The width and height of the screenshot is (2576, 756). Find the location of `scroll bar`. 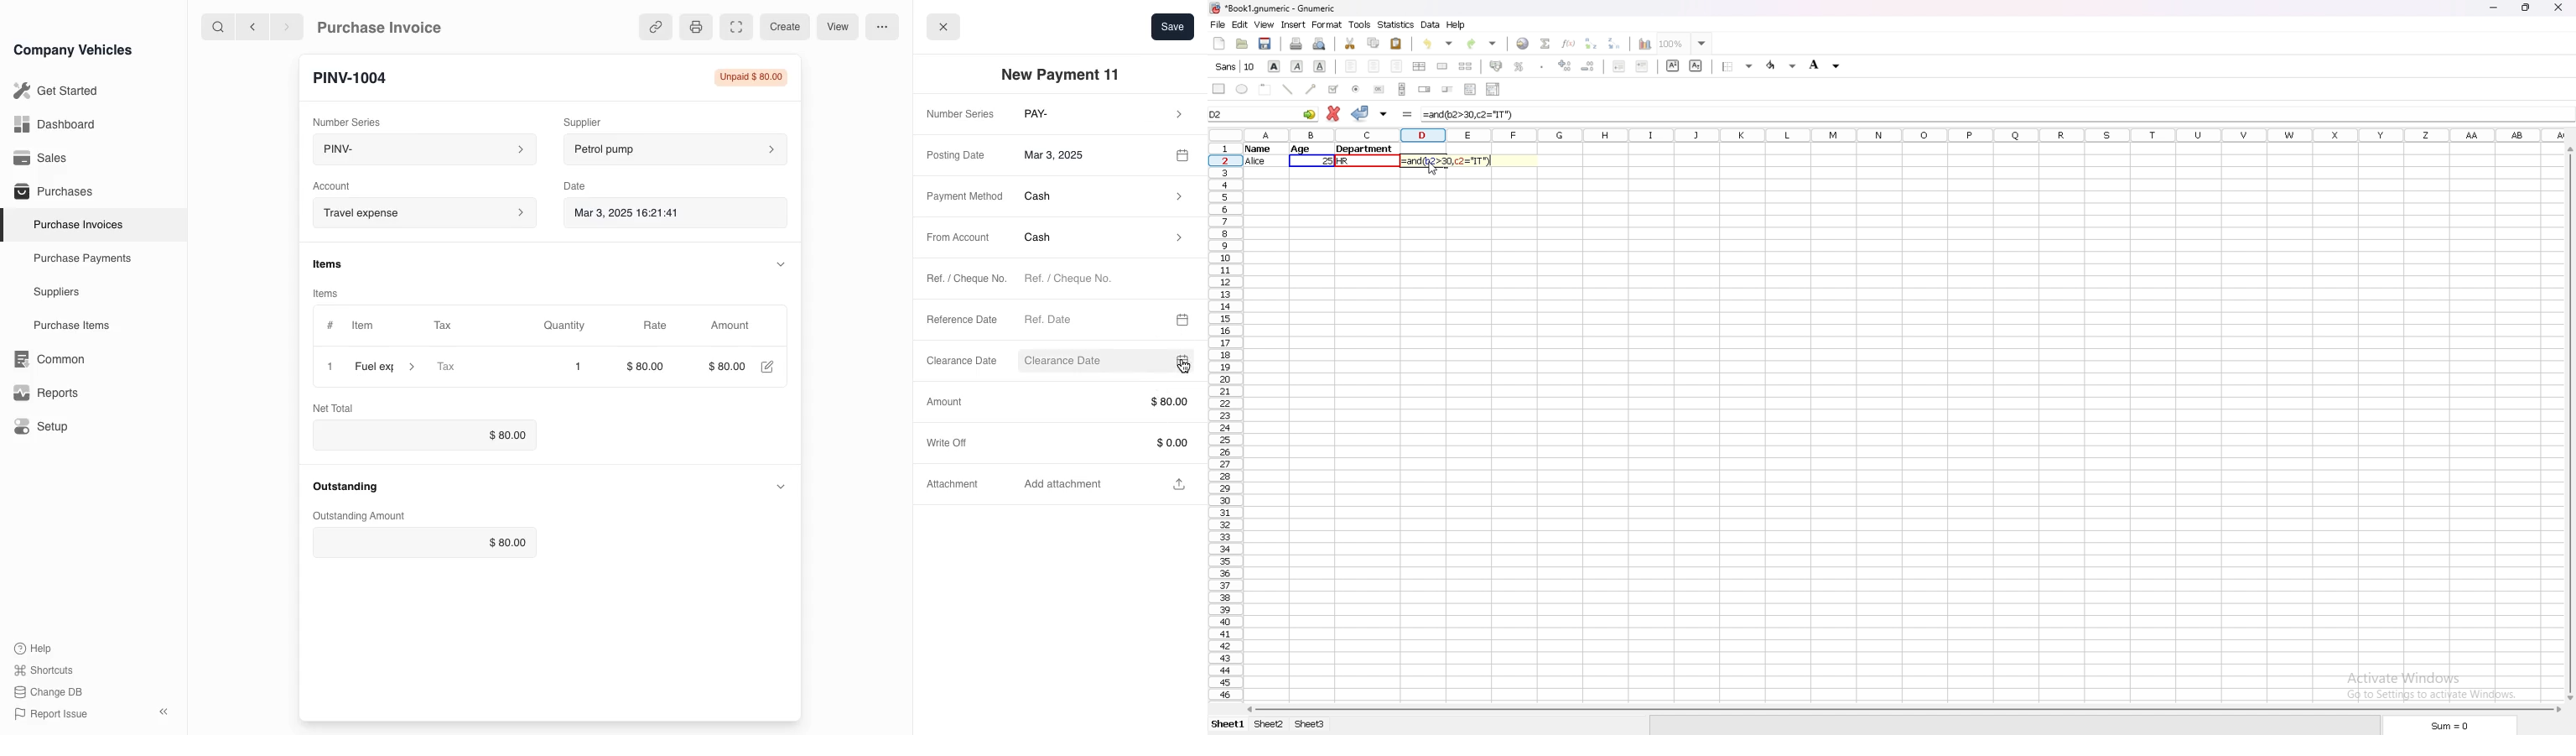

scroll bar is located at coordinates (1906, 710).